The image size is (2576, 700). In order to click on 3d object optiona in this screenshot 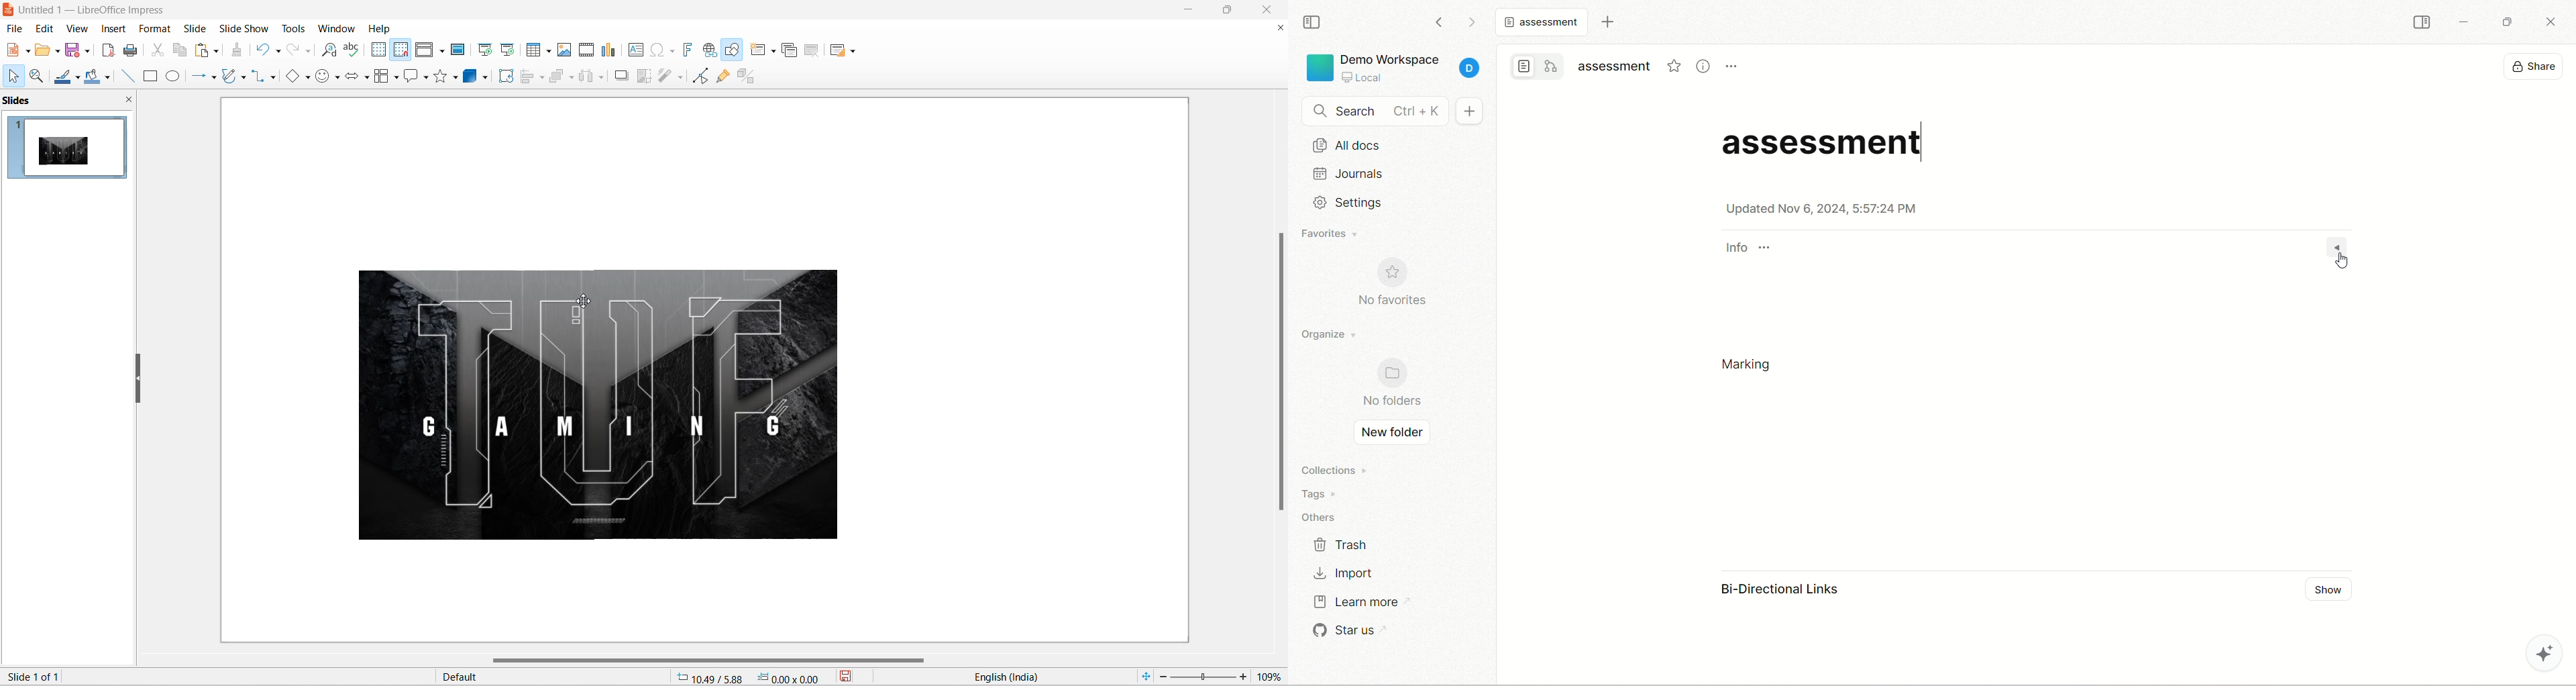, I will do `click(484, 79)`.